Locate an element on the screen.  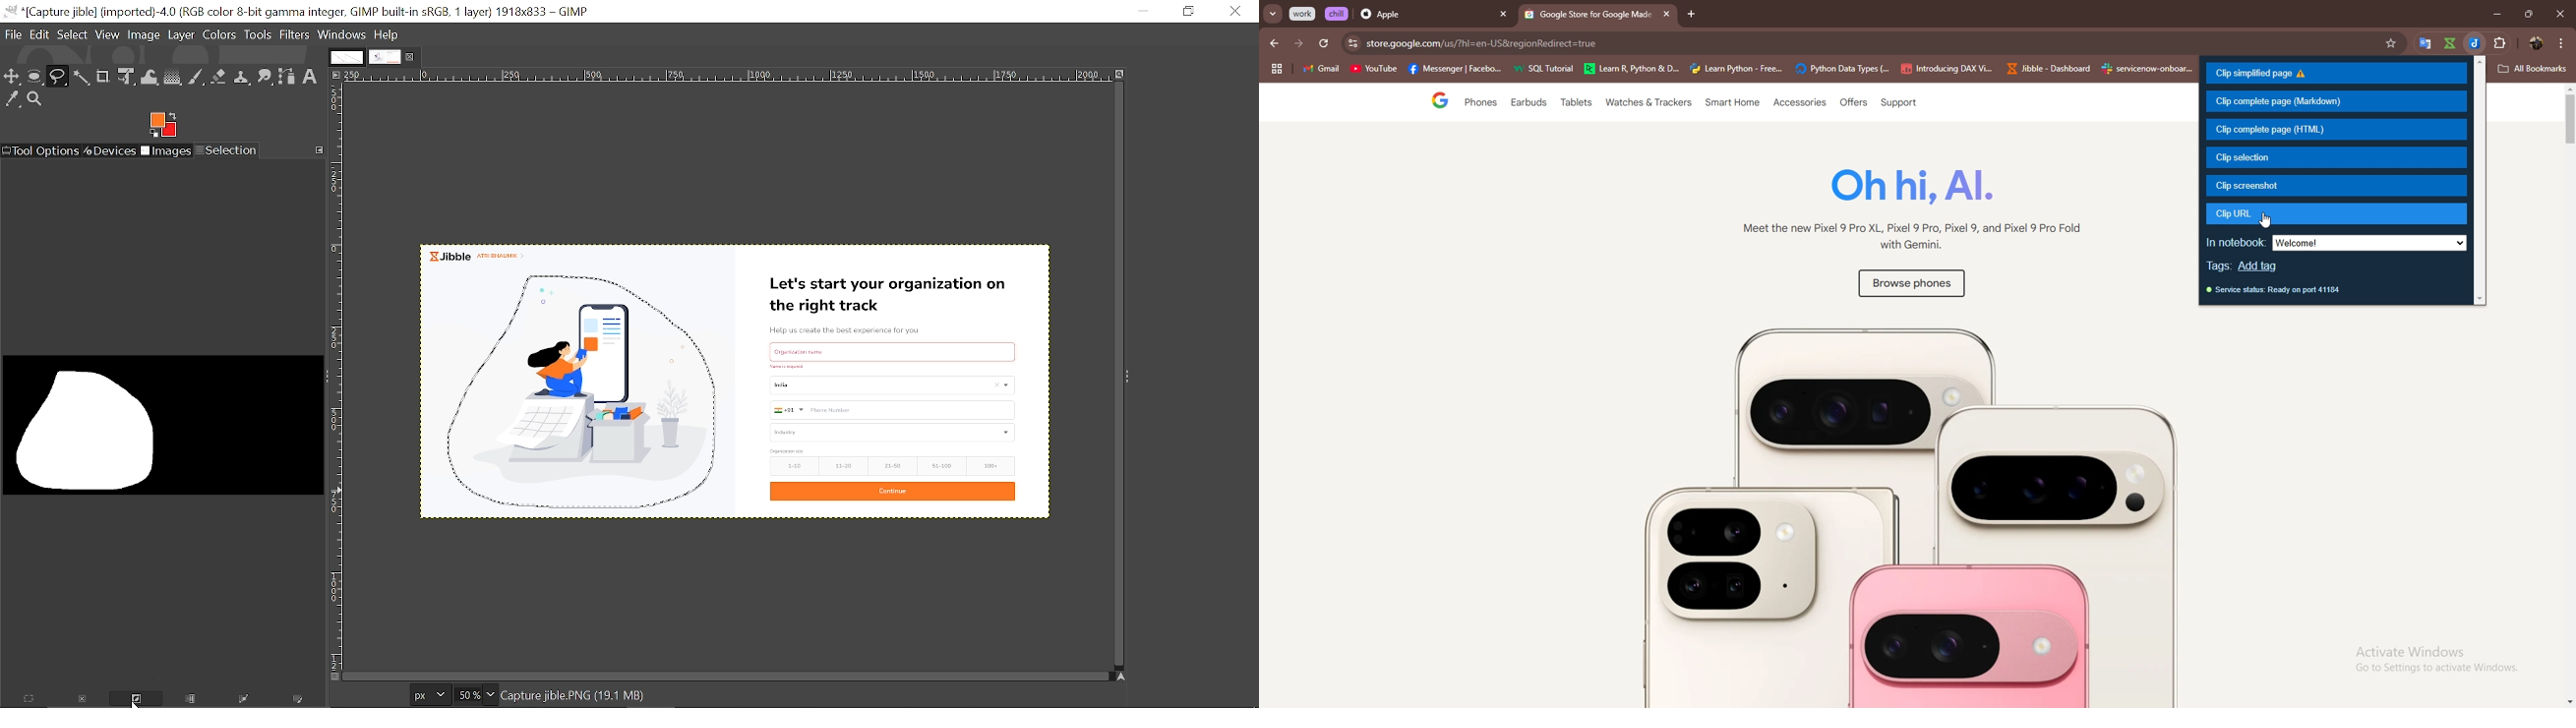
Accessories is located at coordinates (1801, 104).